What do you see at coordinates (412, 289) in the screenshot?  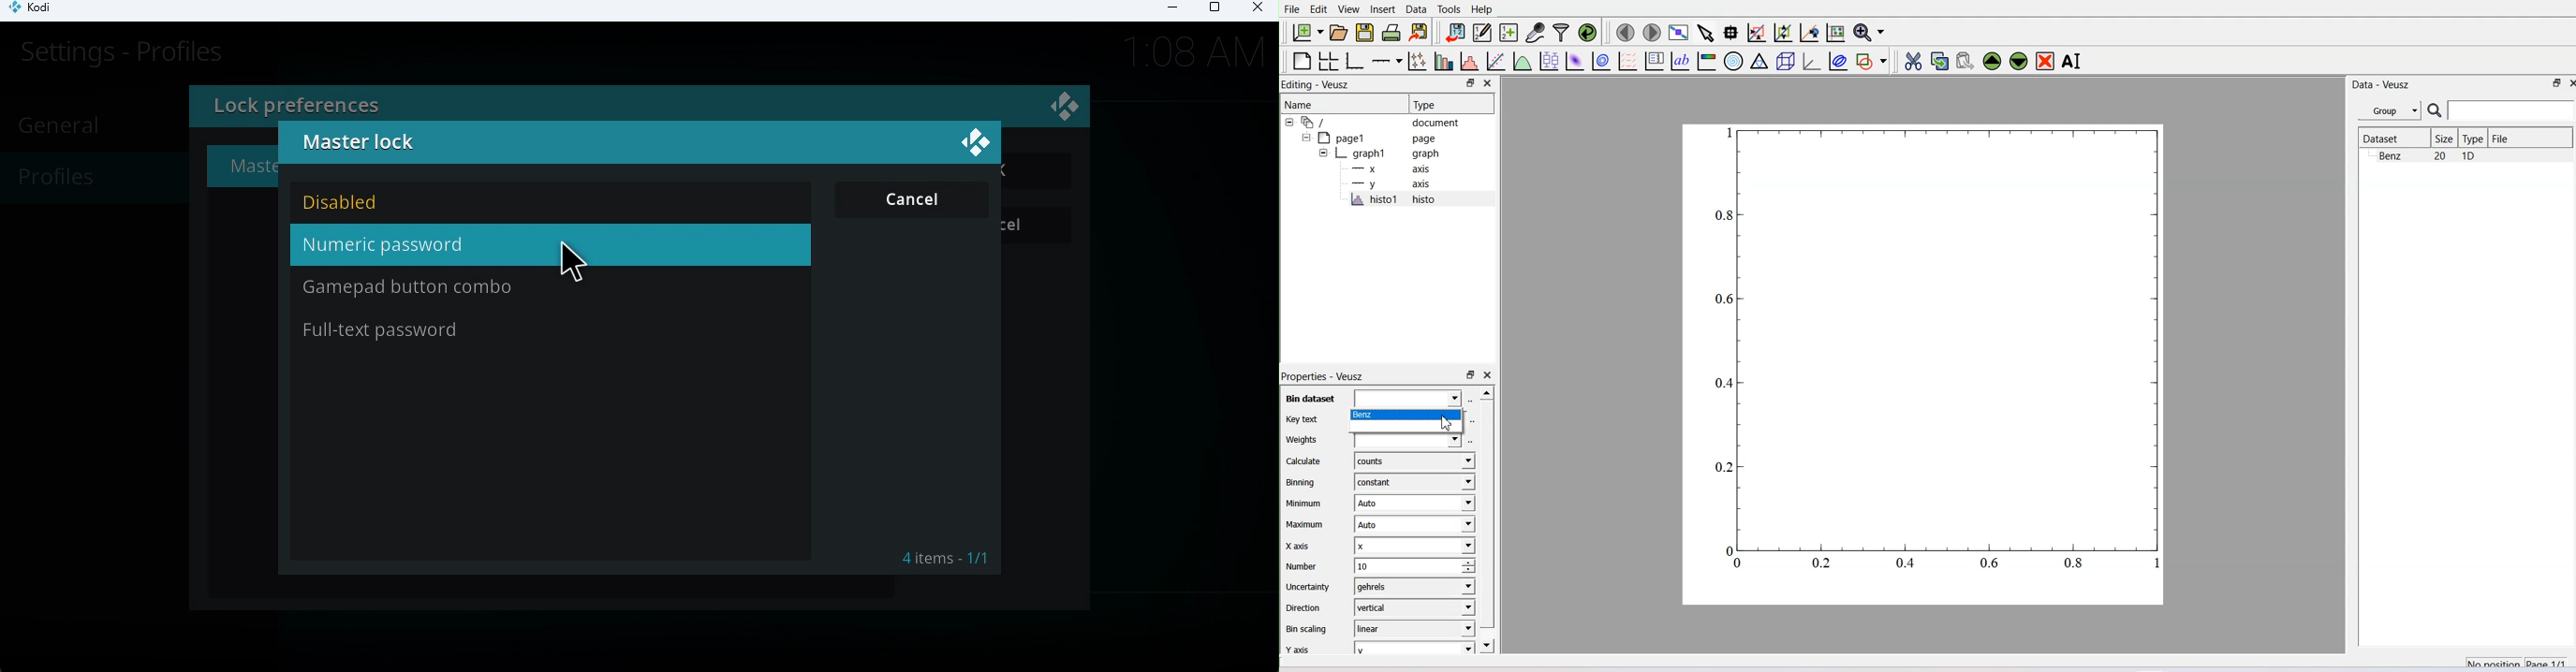 I see `Gamepad button combo` at bounding box center [412, 289].